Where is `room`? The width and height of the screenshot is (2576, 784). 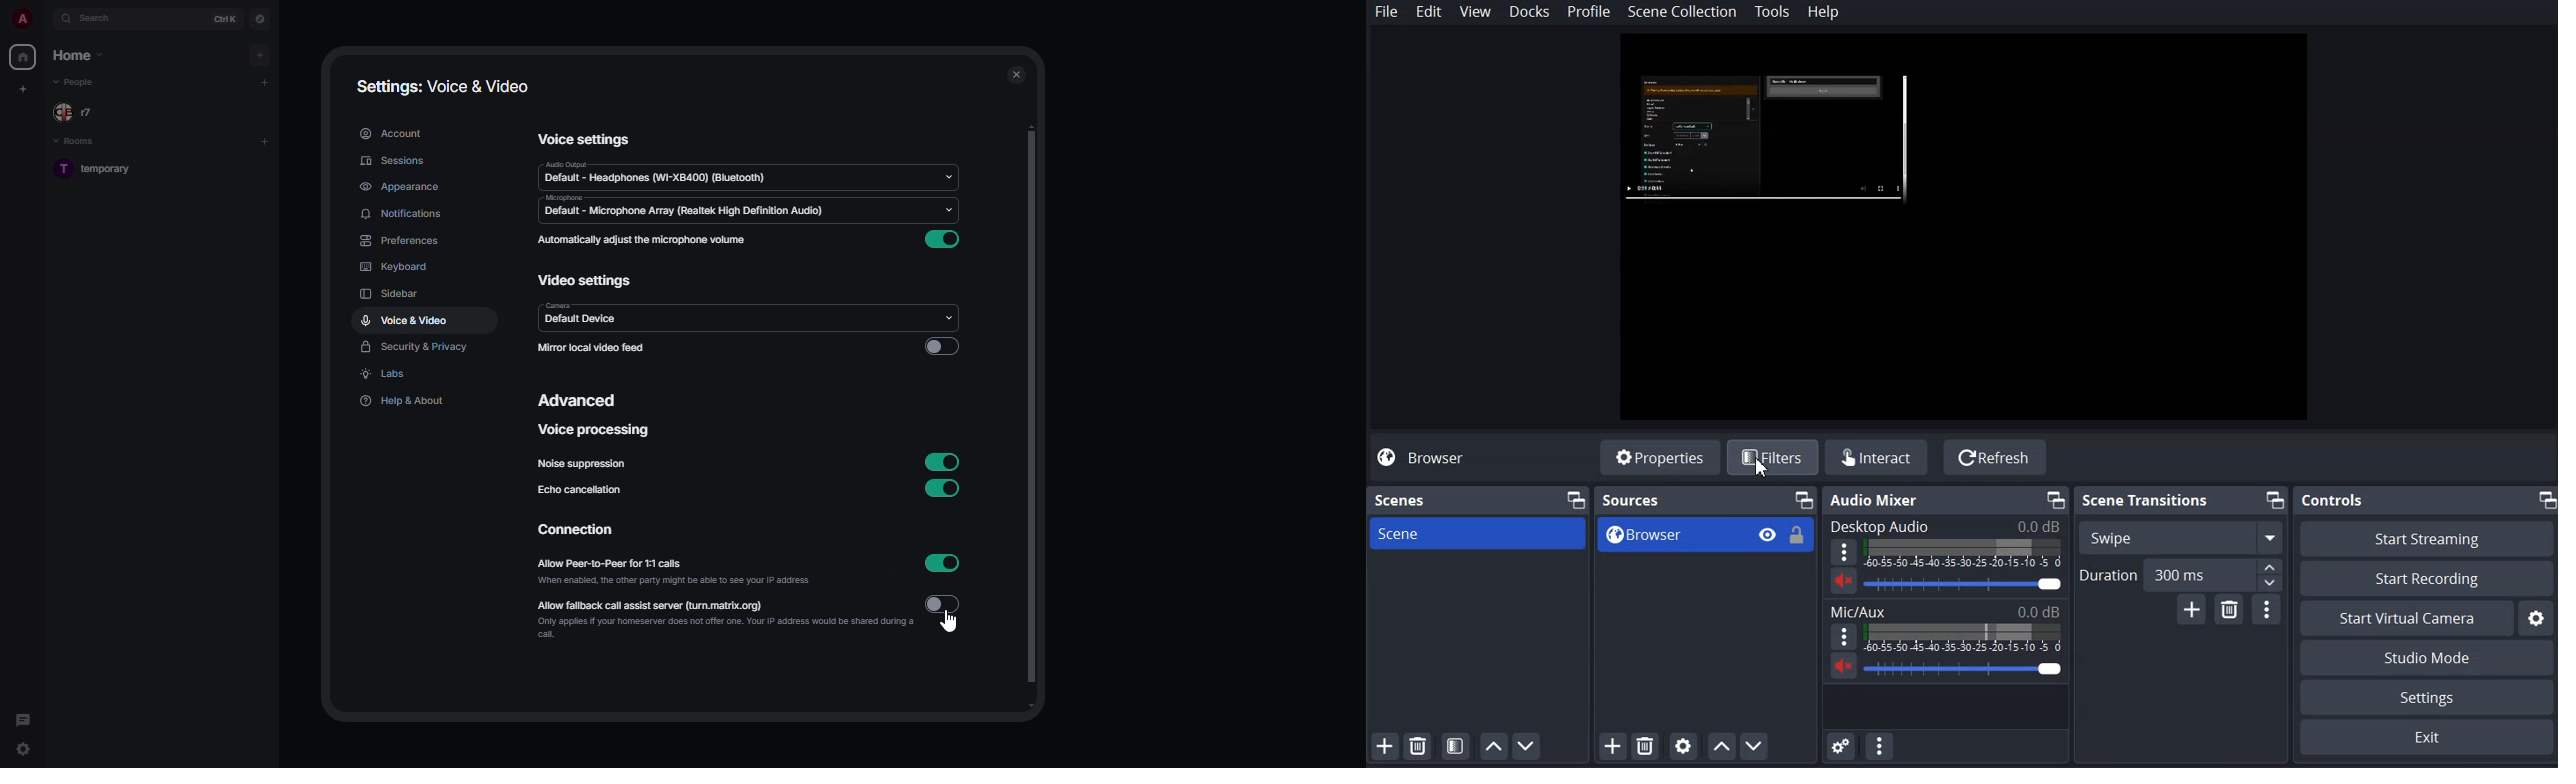
room is located at coordinates (106, 170).